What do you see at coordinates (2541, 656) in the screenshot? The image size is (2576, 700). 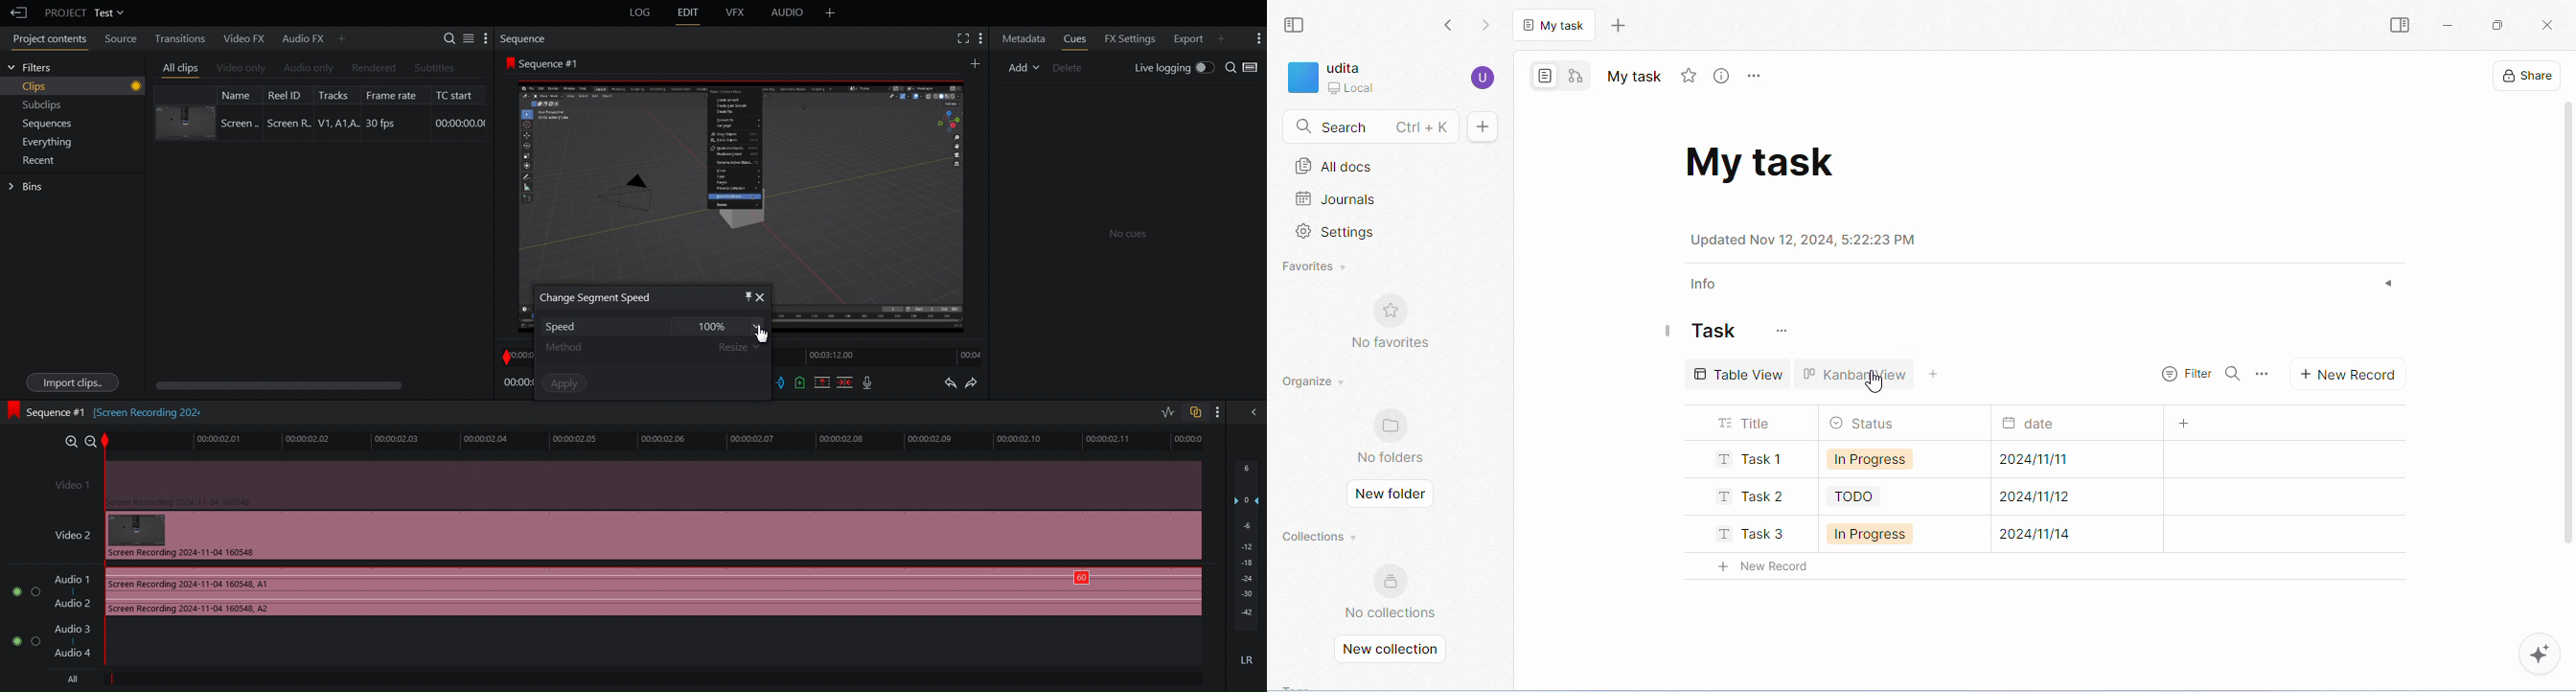 I see `affine AI assistant` at bounding box center [2541, 656].